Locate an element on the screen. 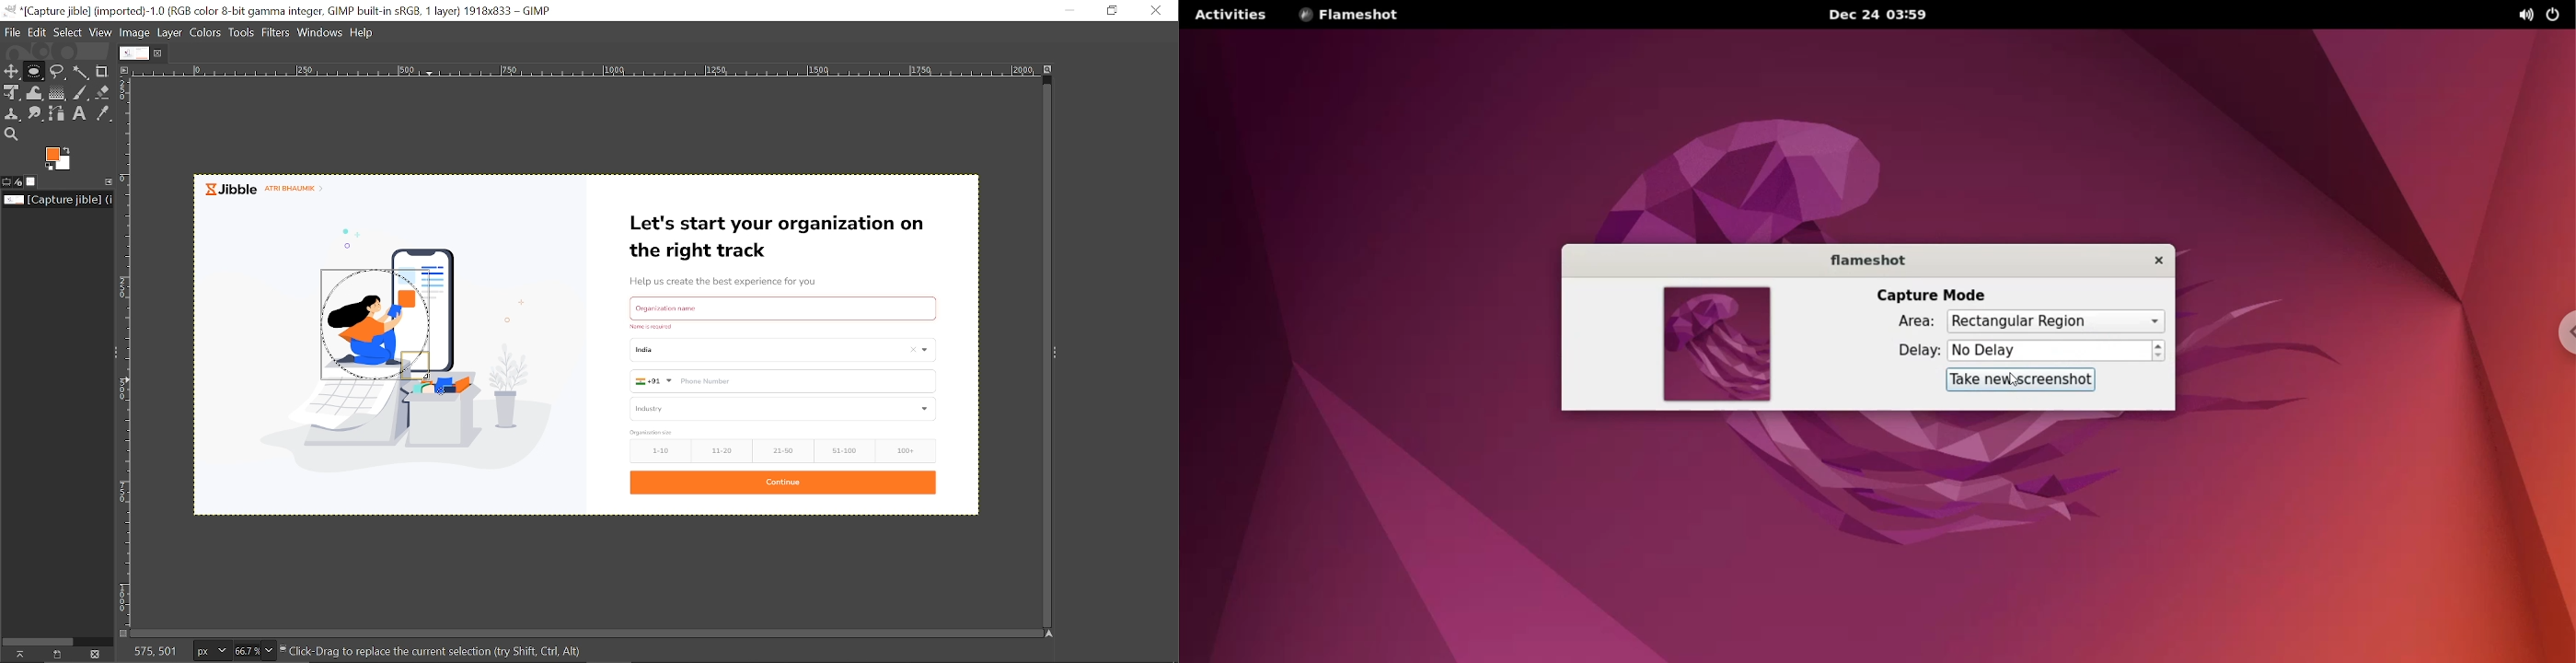  Configure this tab is located at coordinates (110, 180).